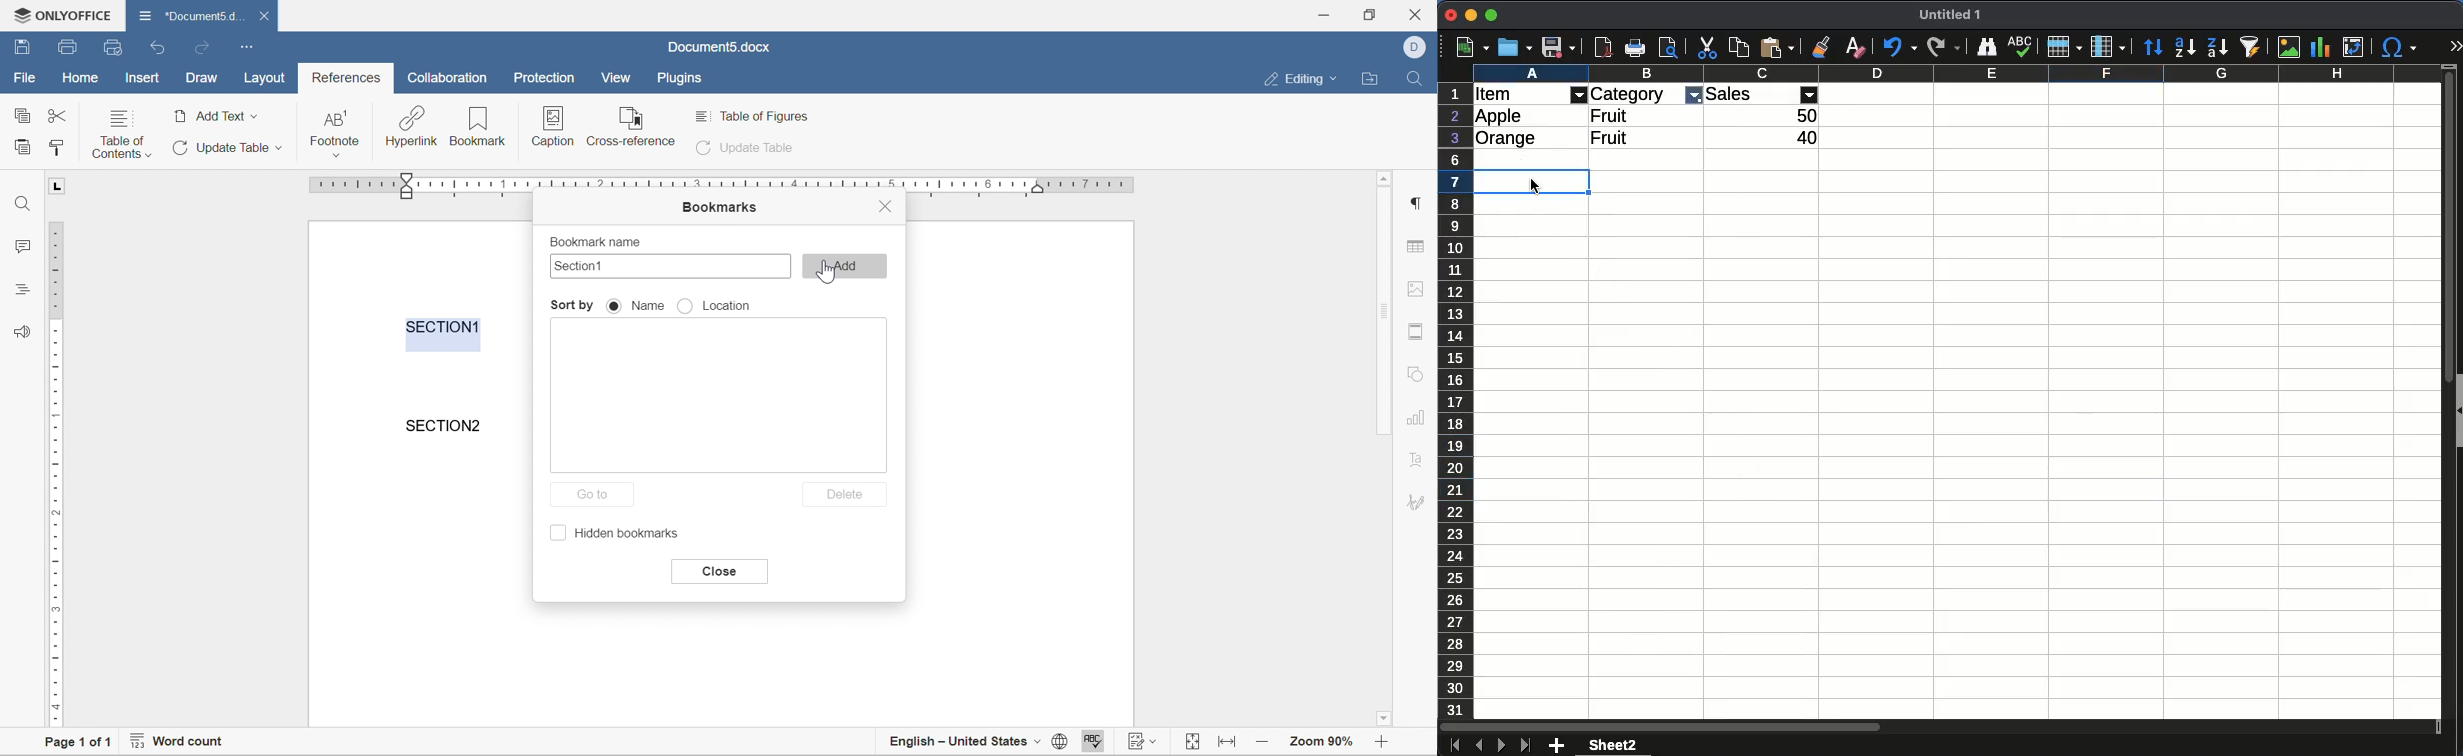 Image resolution: width=2464 pixels, height=756 pixels. What do you see at coordinates (1417, 459) in the screenshot?
I see `text art settings` at bounding box center [1417, 459].